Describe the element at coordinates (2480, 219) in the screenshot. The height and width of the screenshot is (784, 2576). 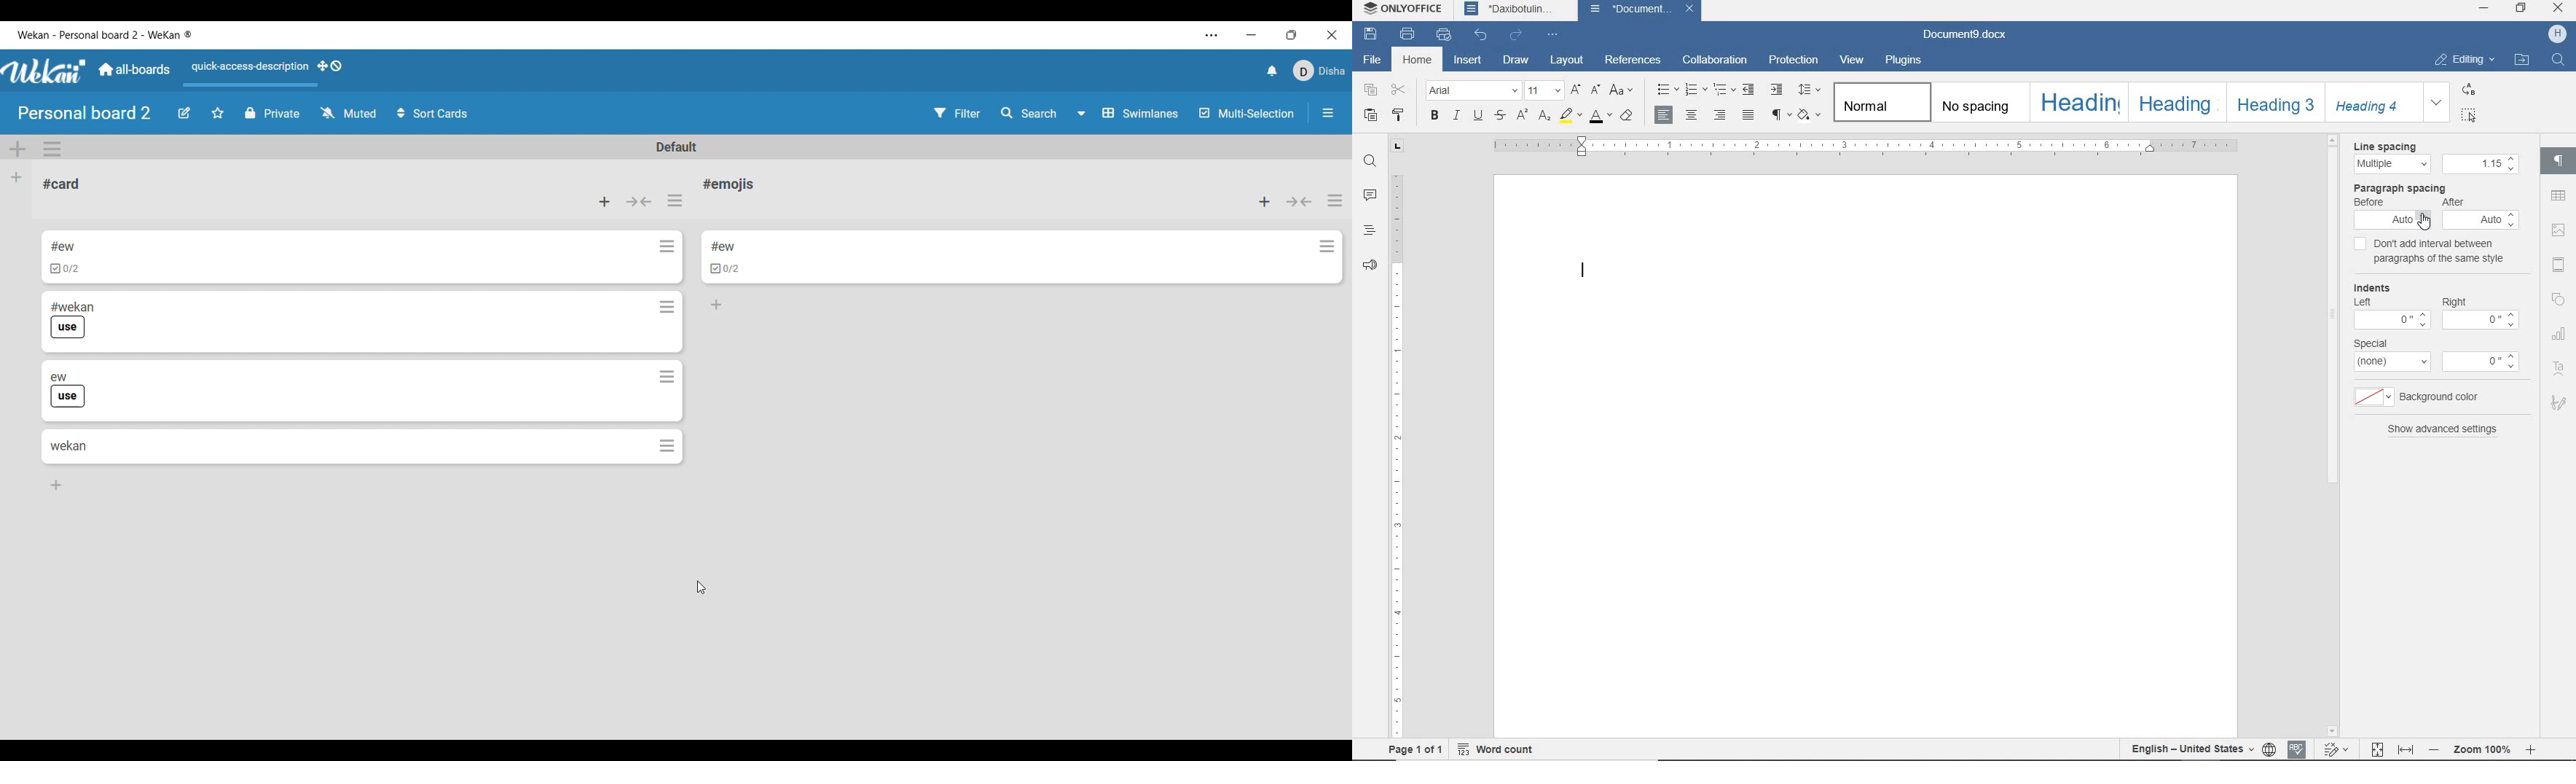
I see `after spacing` at that location.